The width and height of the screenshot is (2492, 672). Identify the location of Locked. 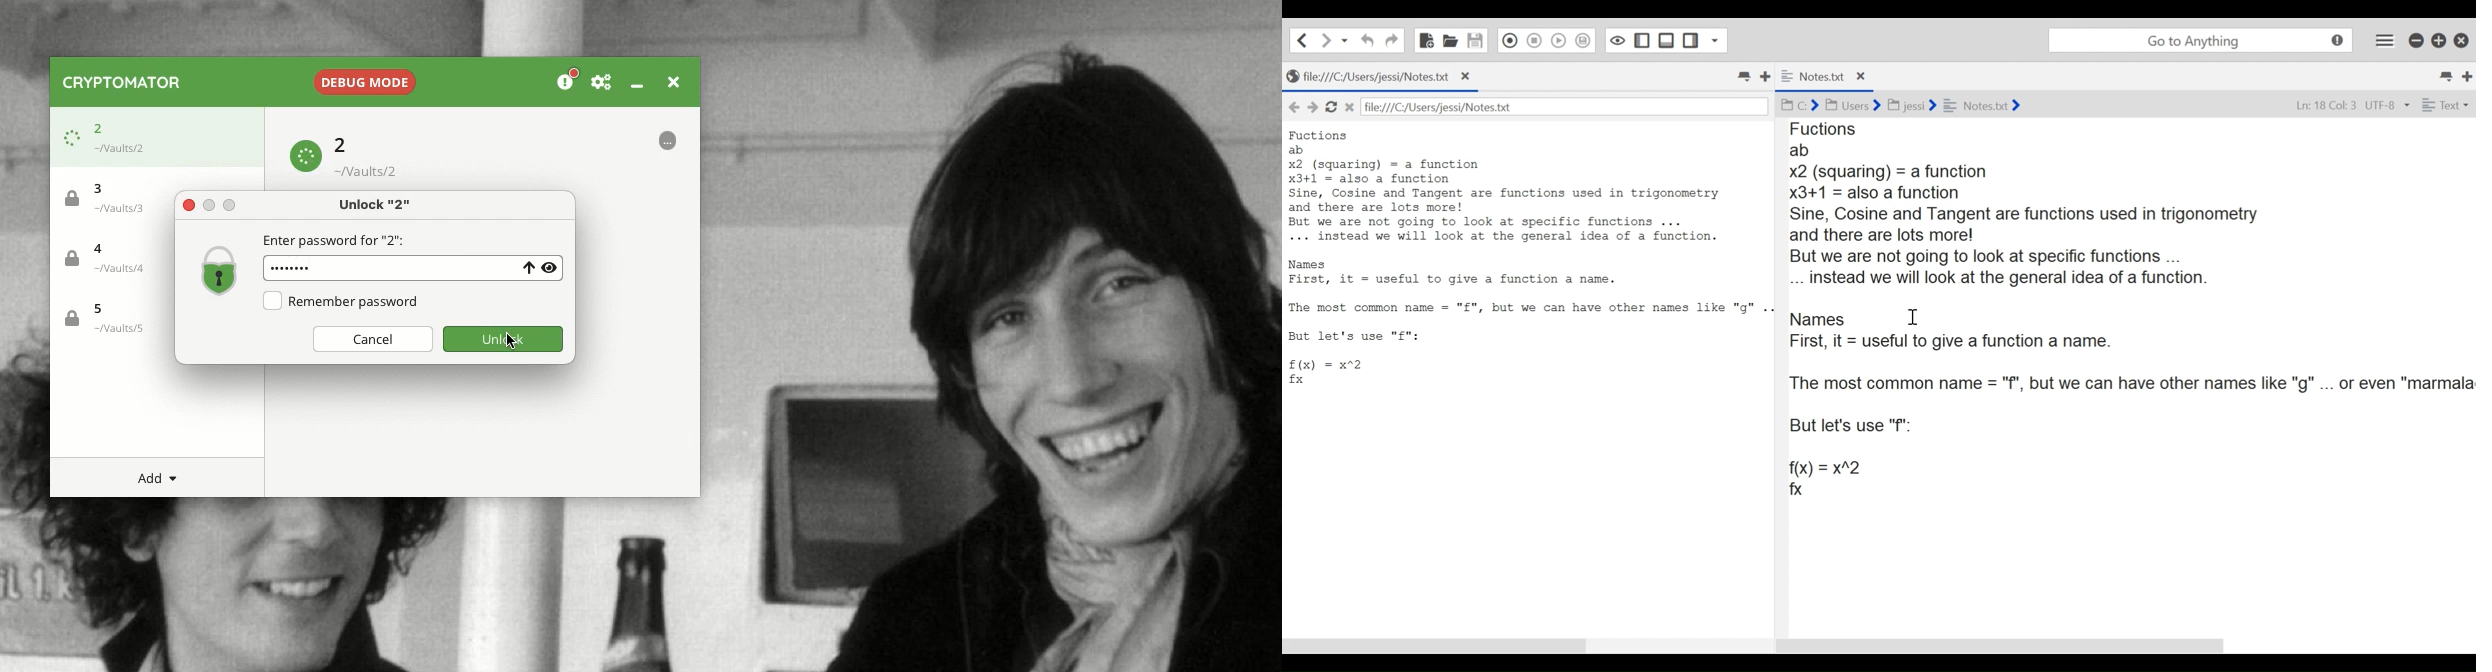
(220, 271).